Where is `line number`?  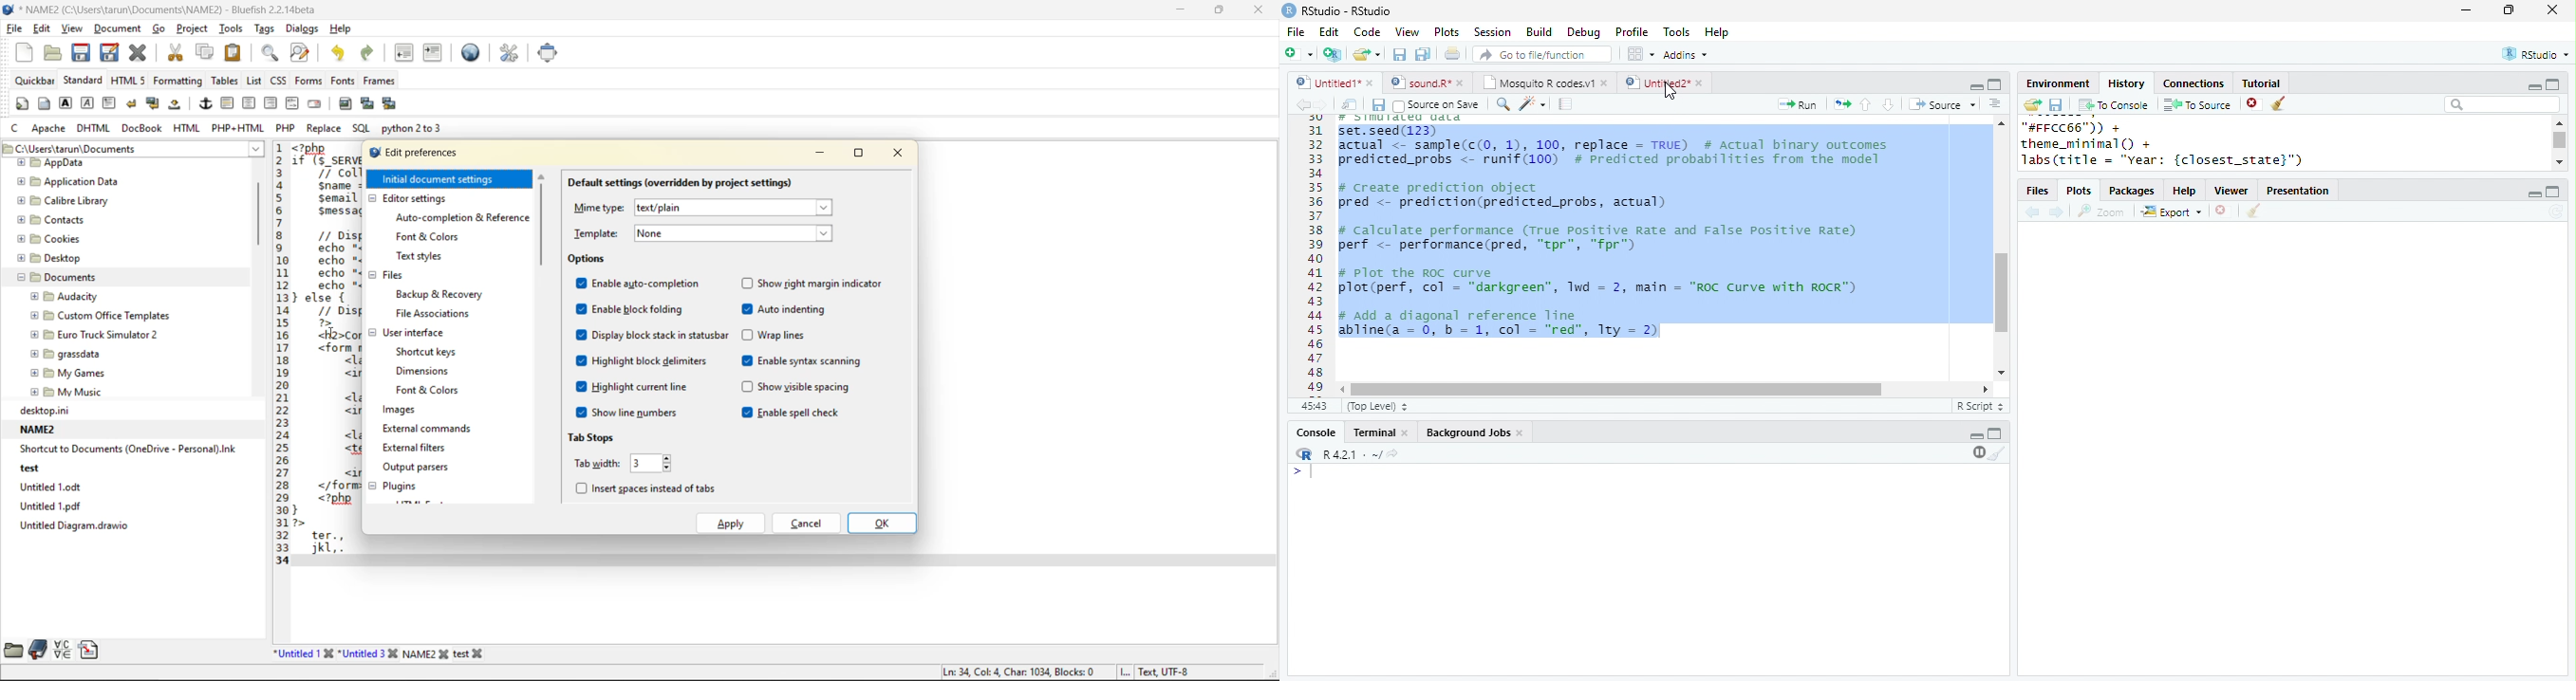
line number is located at coordinates (279, 356).